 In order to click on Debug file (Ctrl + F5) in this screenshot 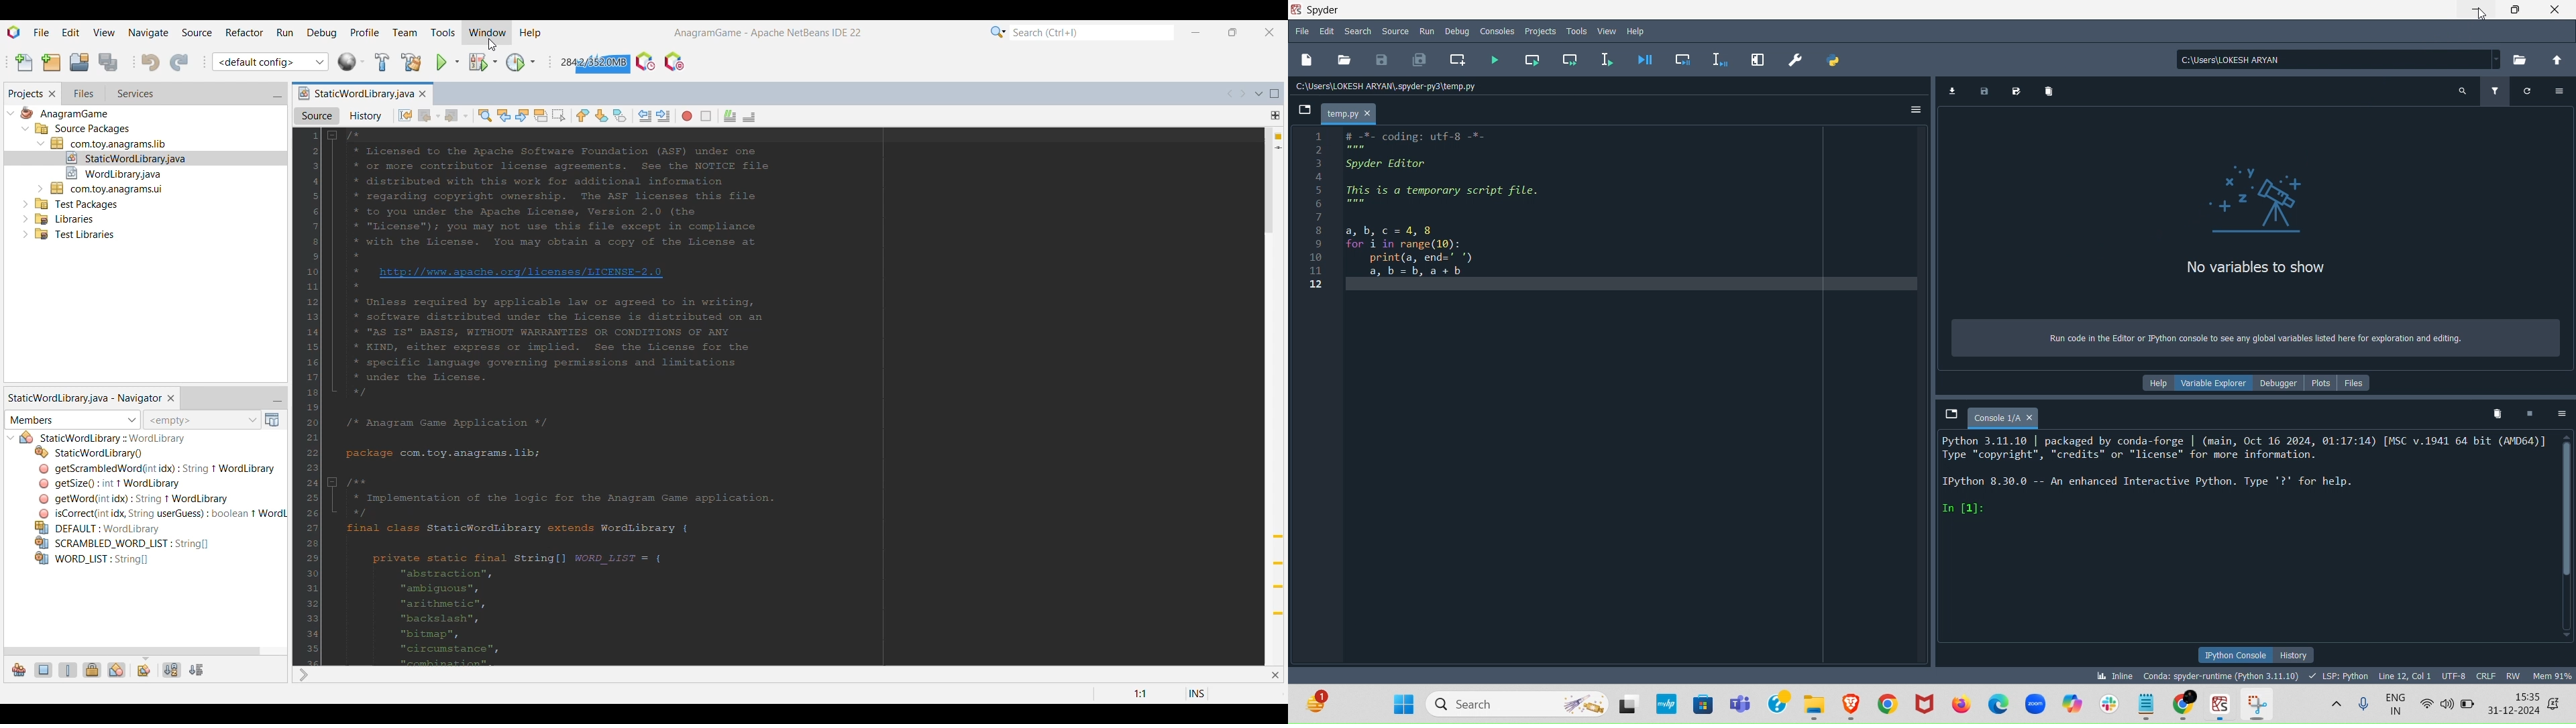, I will do `click(1646, 60)`.